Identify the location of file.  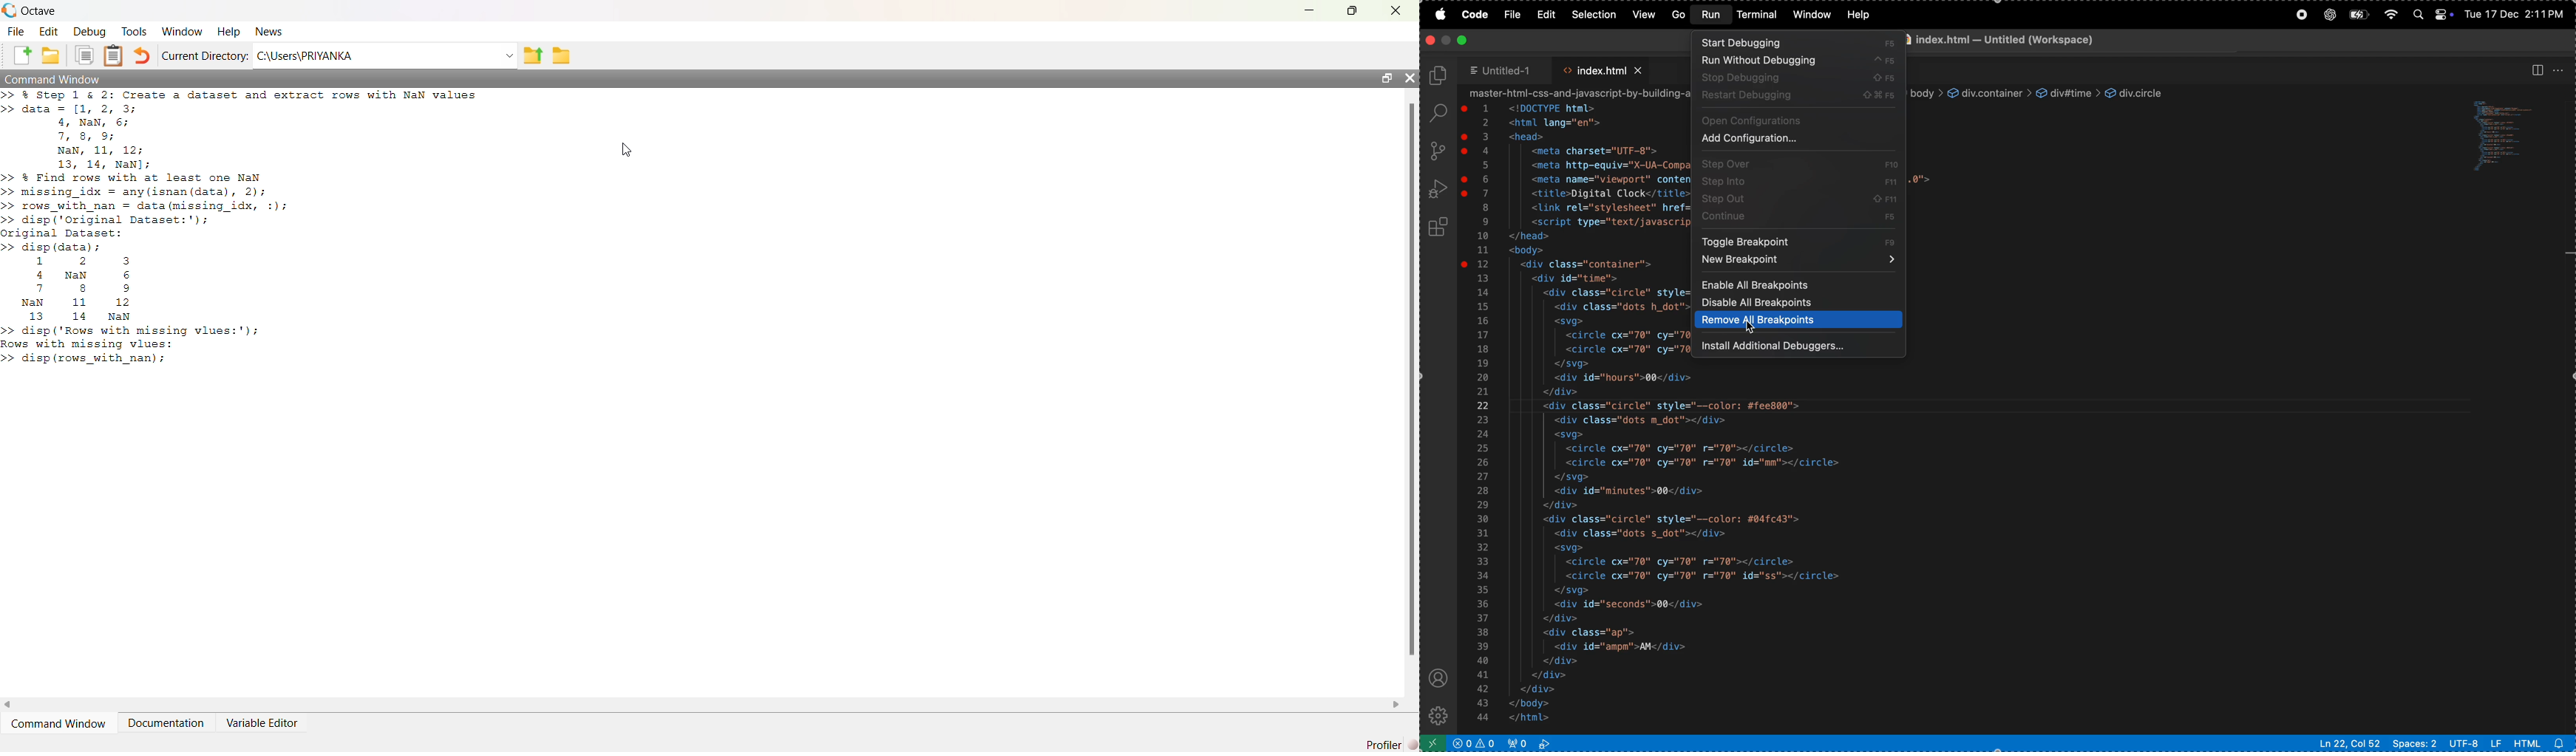
(1514, 16).